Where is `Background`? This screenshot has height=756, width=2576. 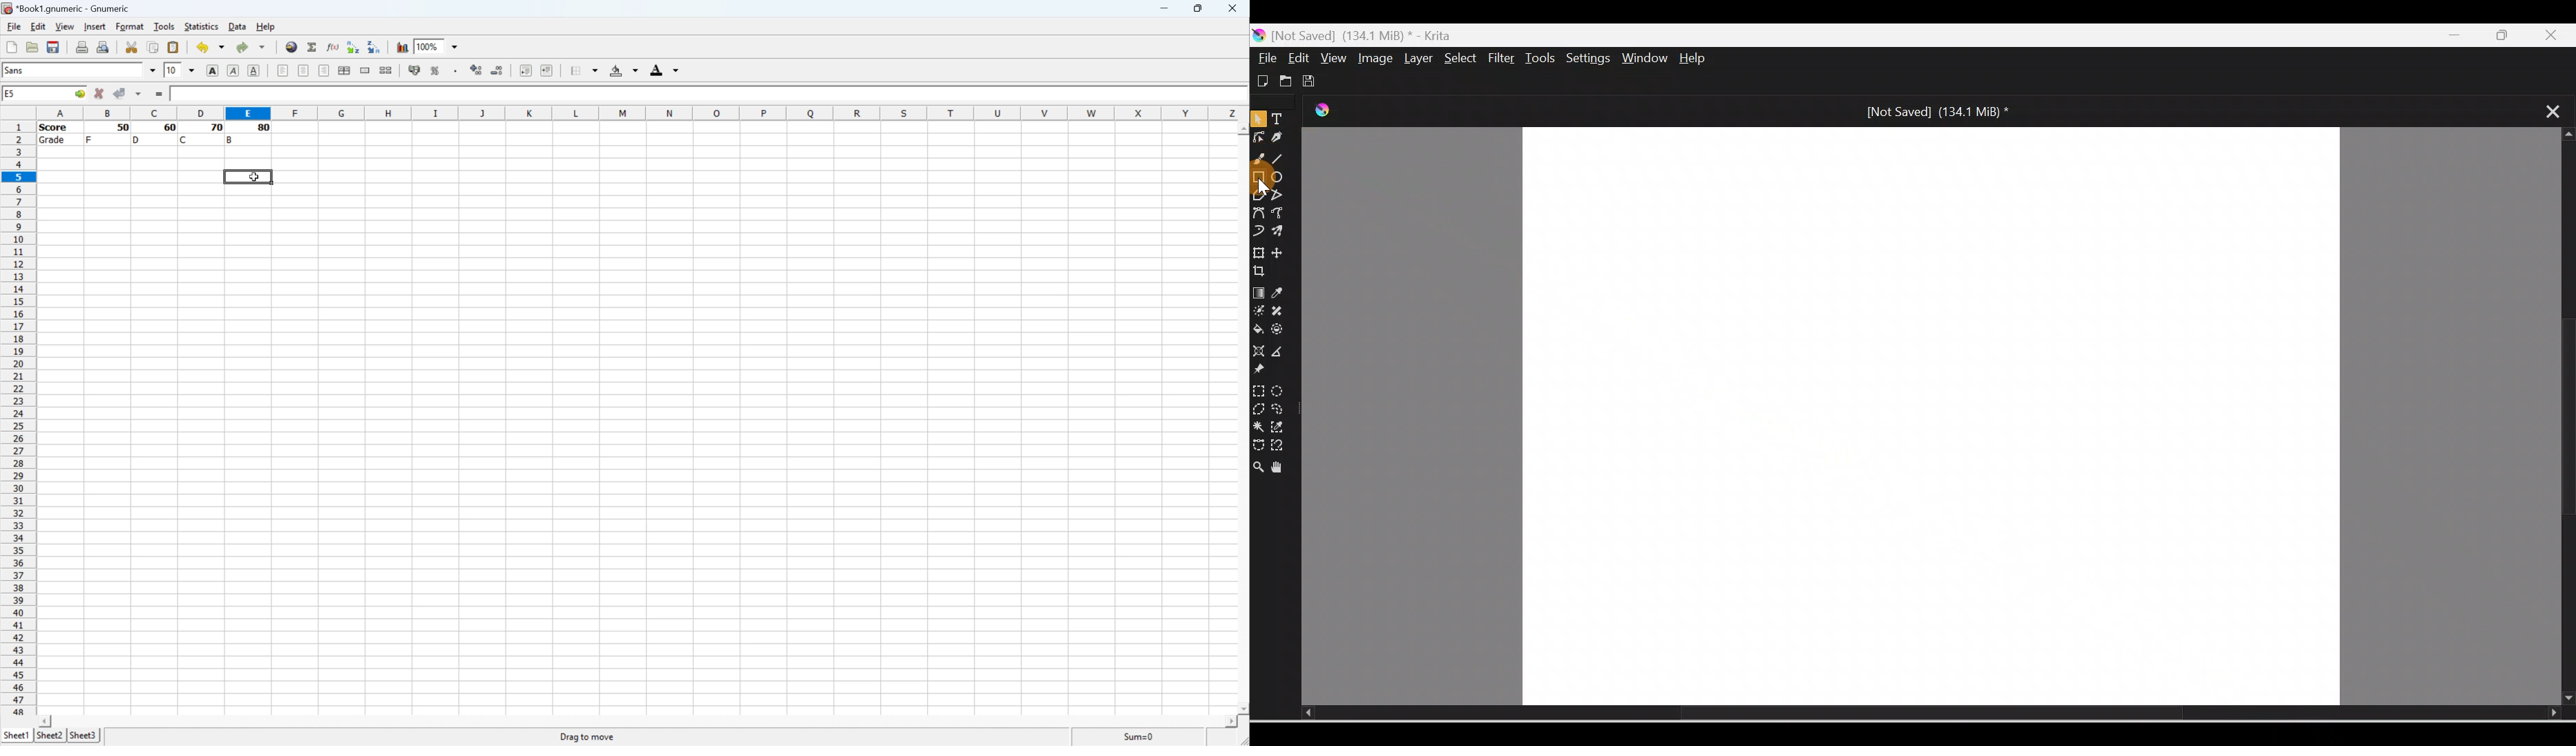 Background is located at coordinates (627, 70).